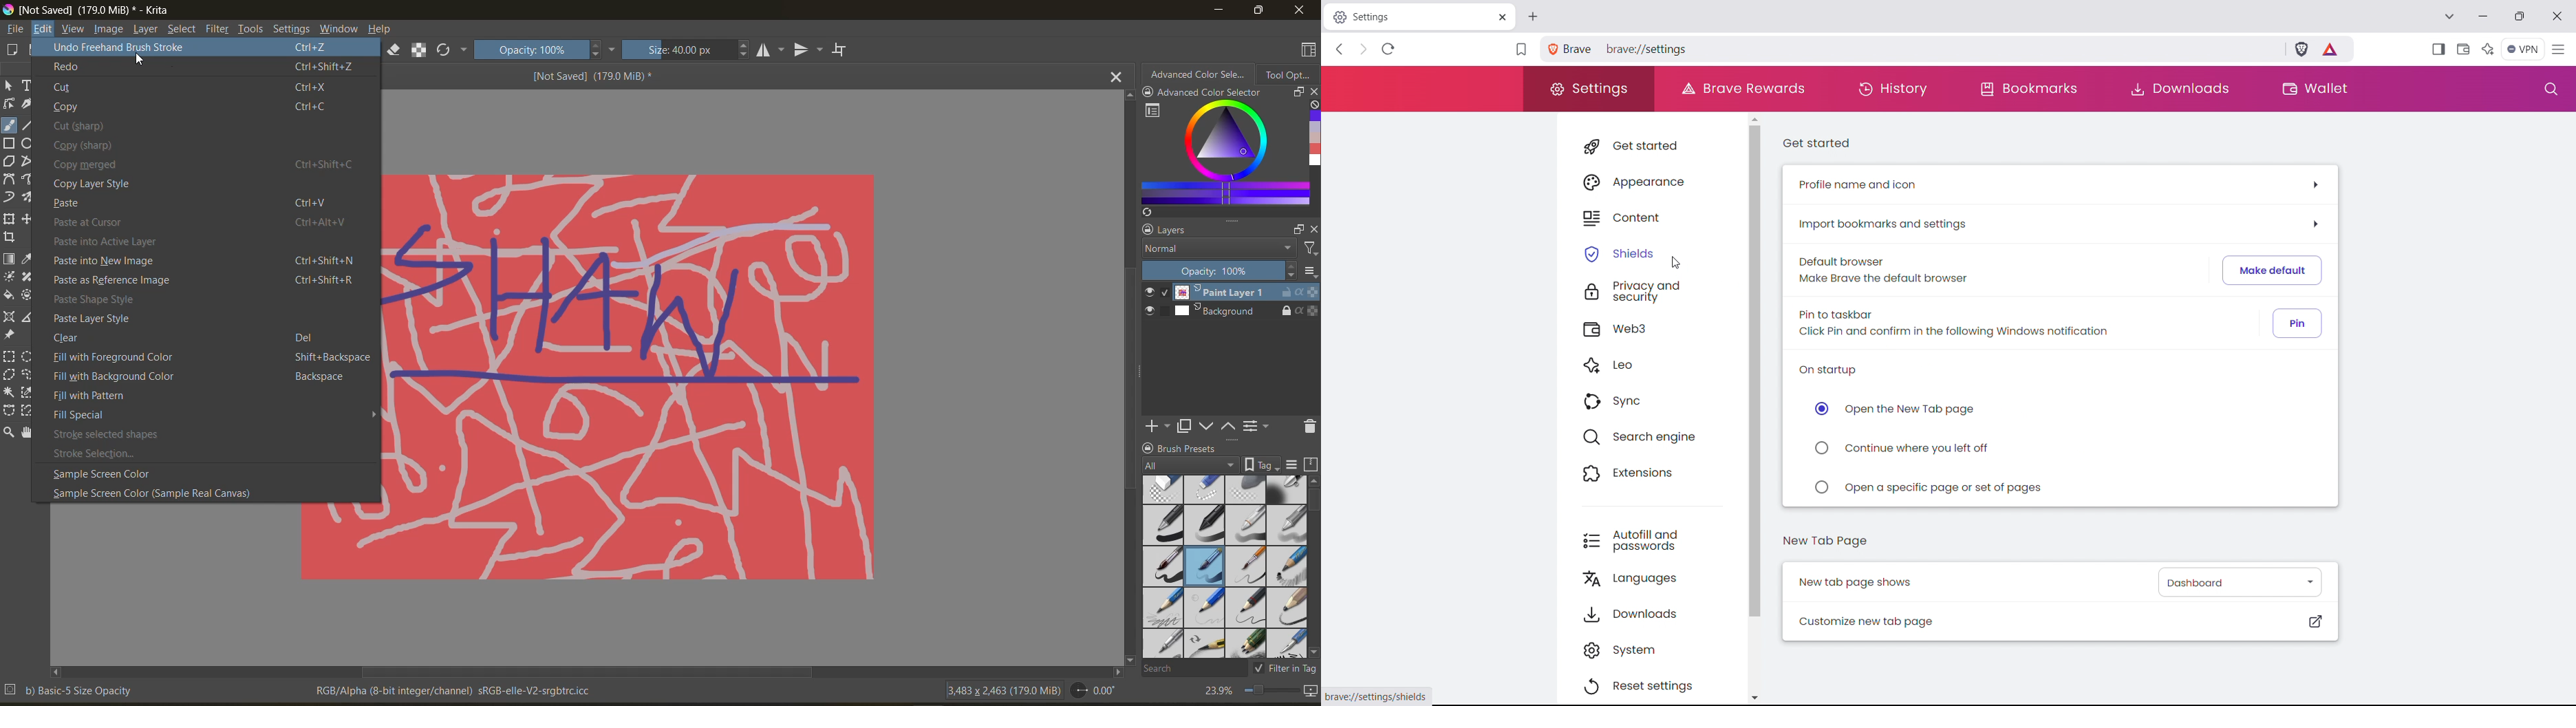  What do you see at coordinates (1199, 74) in the screenshot?
I see `Advanced color selector` at bounding box center [1199, 74].